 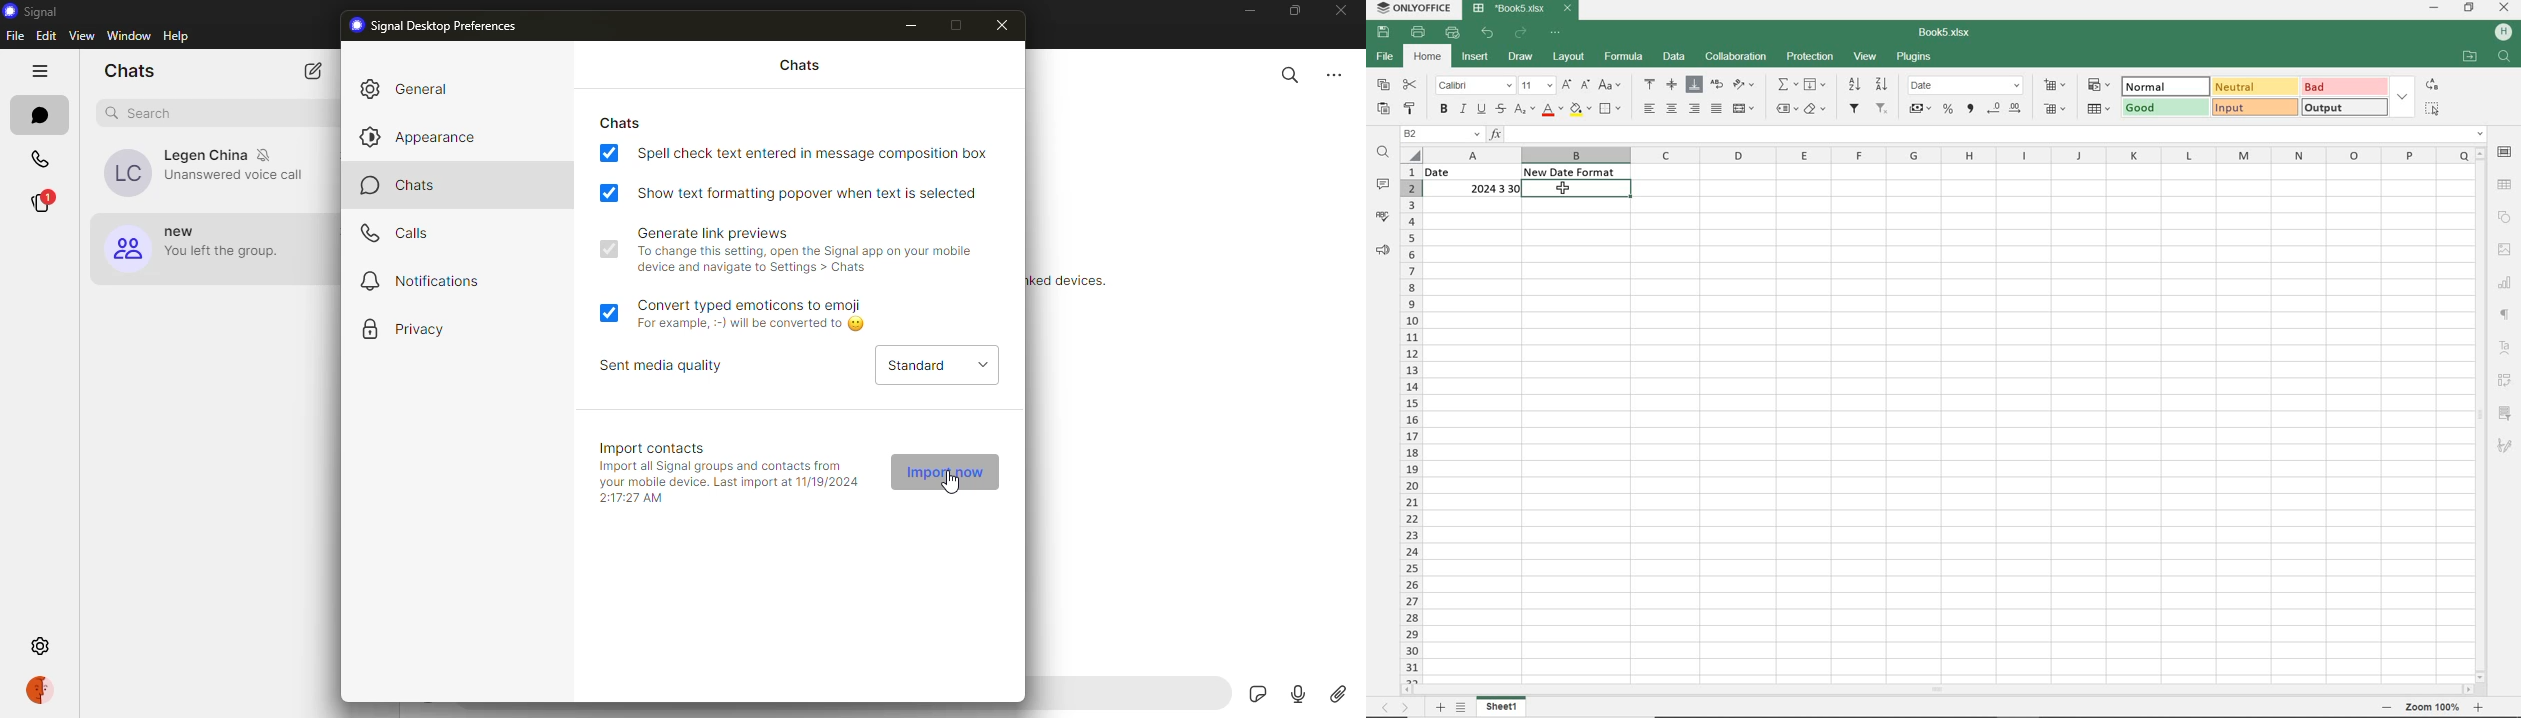 I want to click on view, so click(x=84, y=35).